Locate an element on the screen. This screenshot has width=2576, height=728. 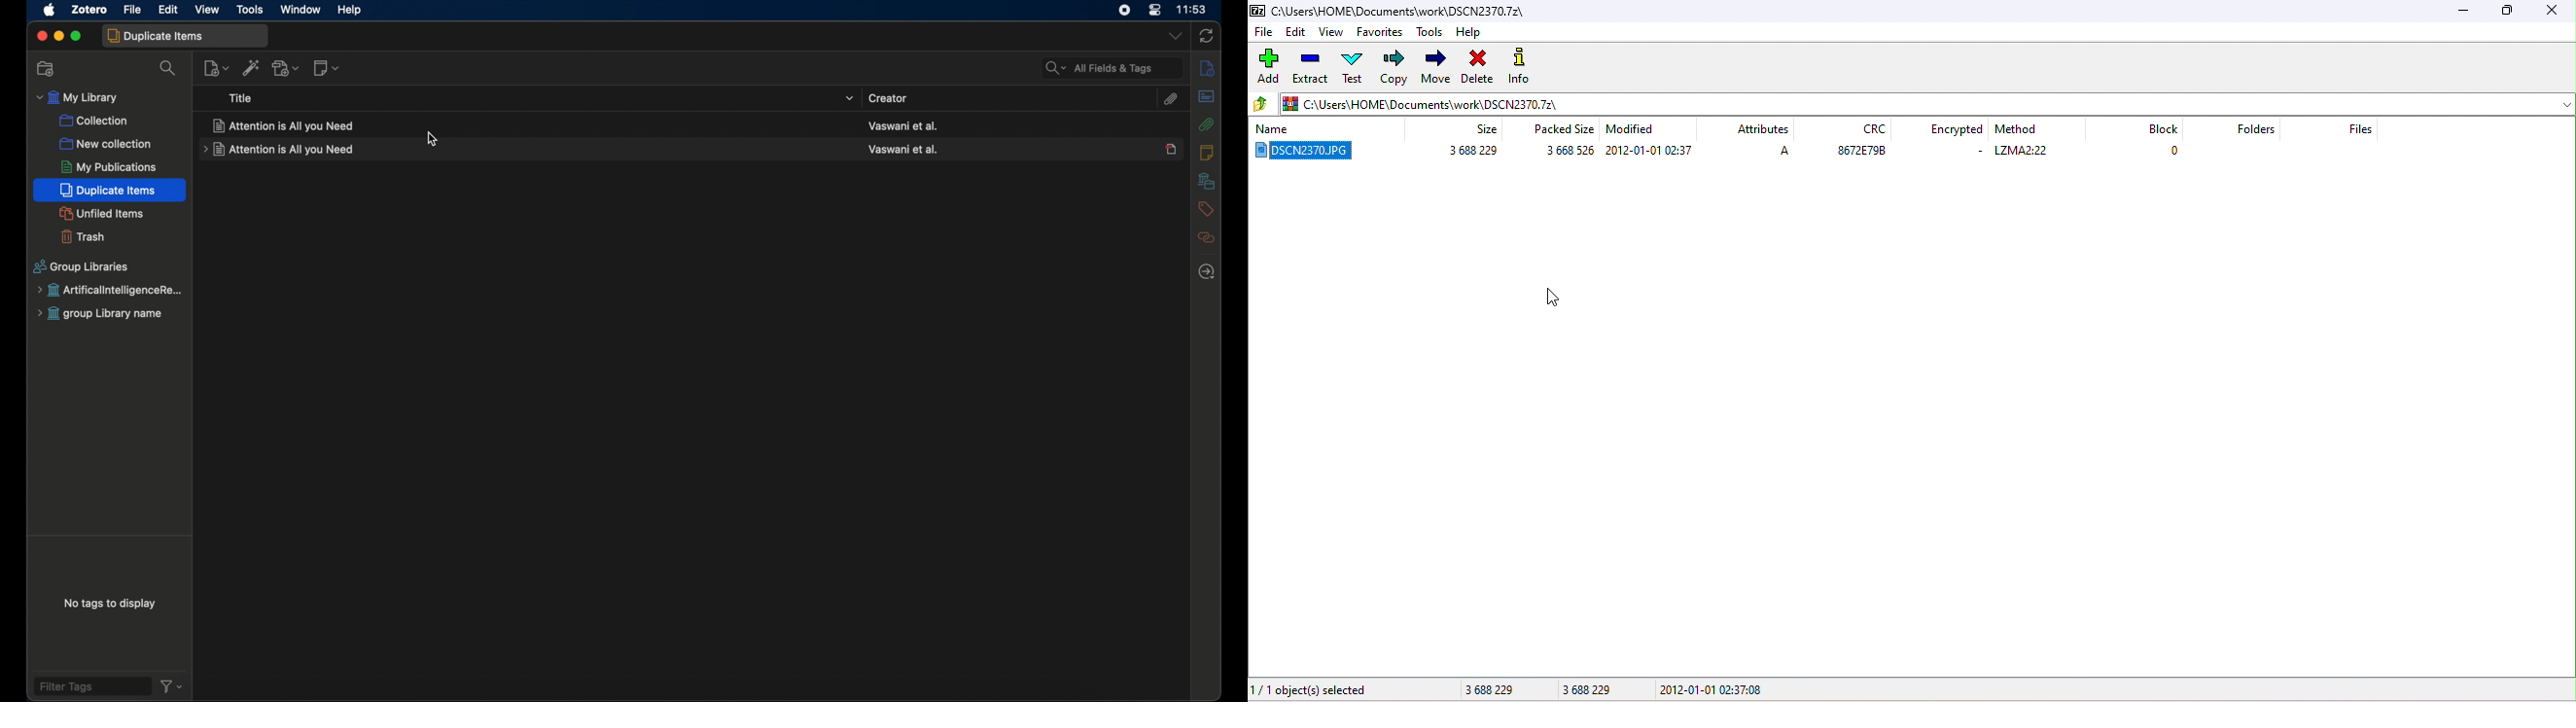
filter is located at coordinates (172, 688).